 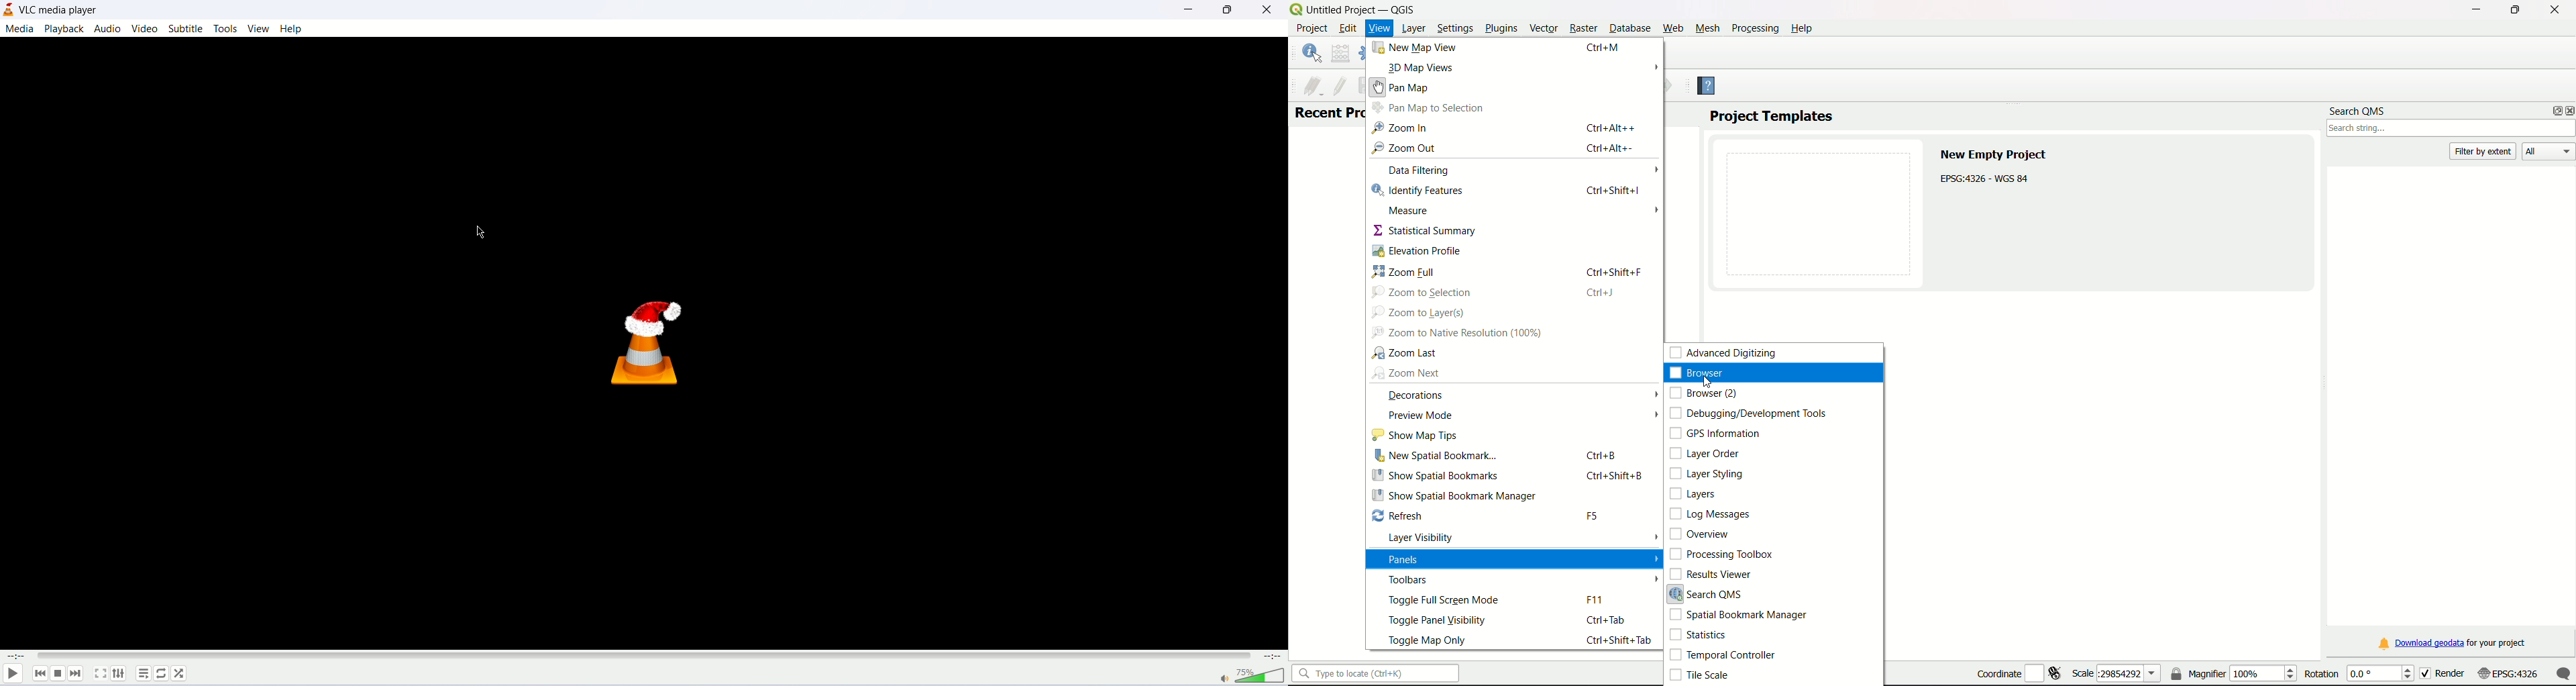 I want to click on Measure, so click(x=1411, y=211).